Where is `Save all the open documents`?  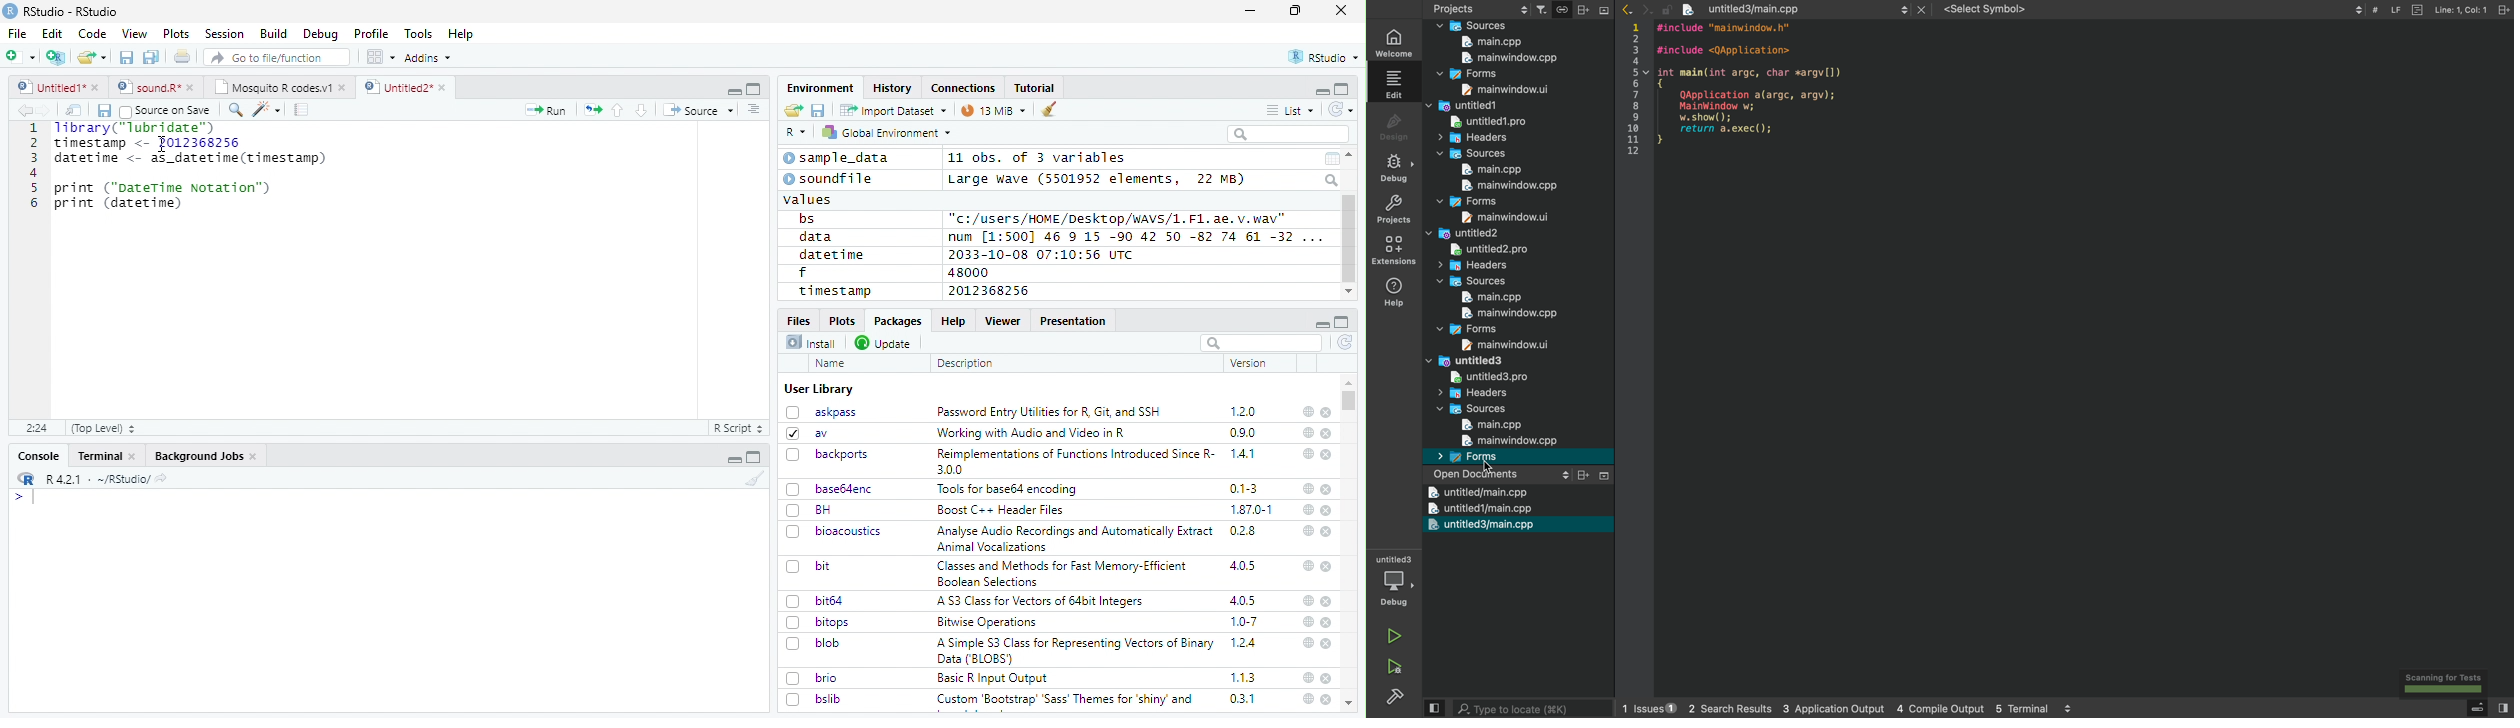
Save all the open documents is located at coordinates (152, 58).